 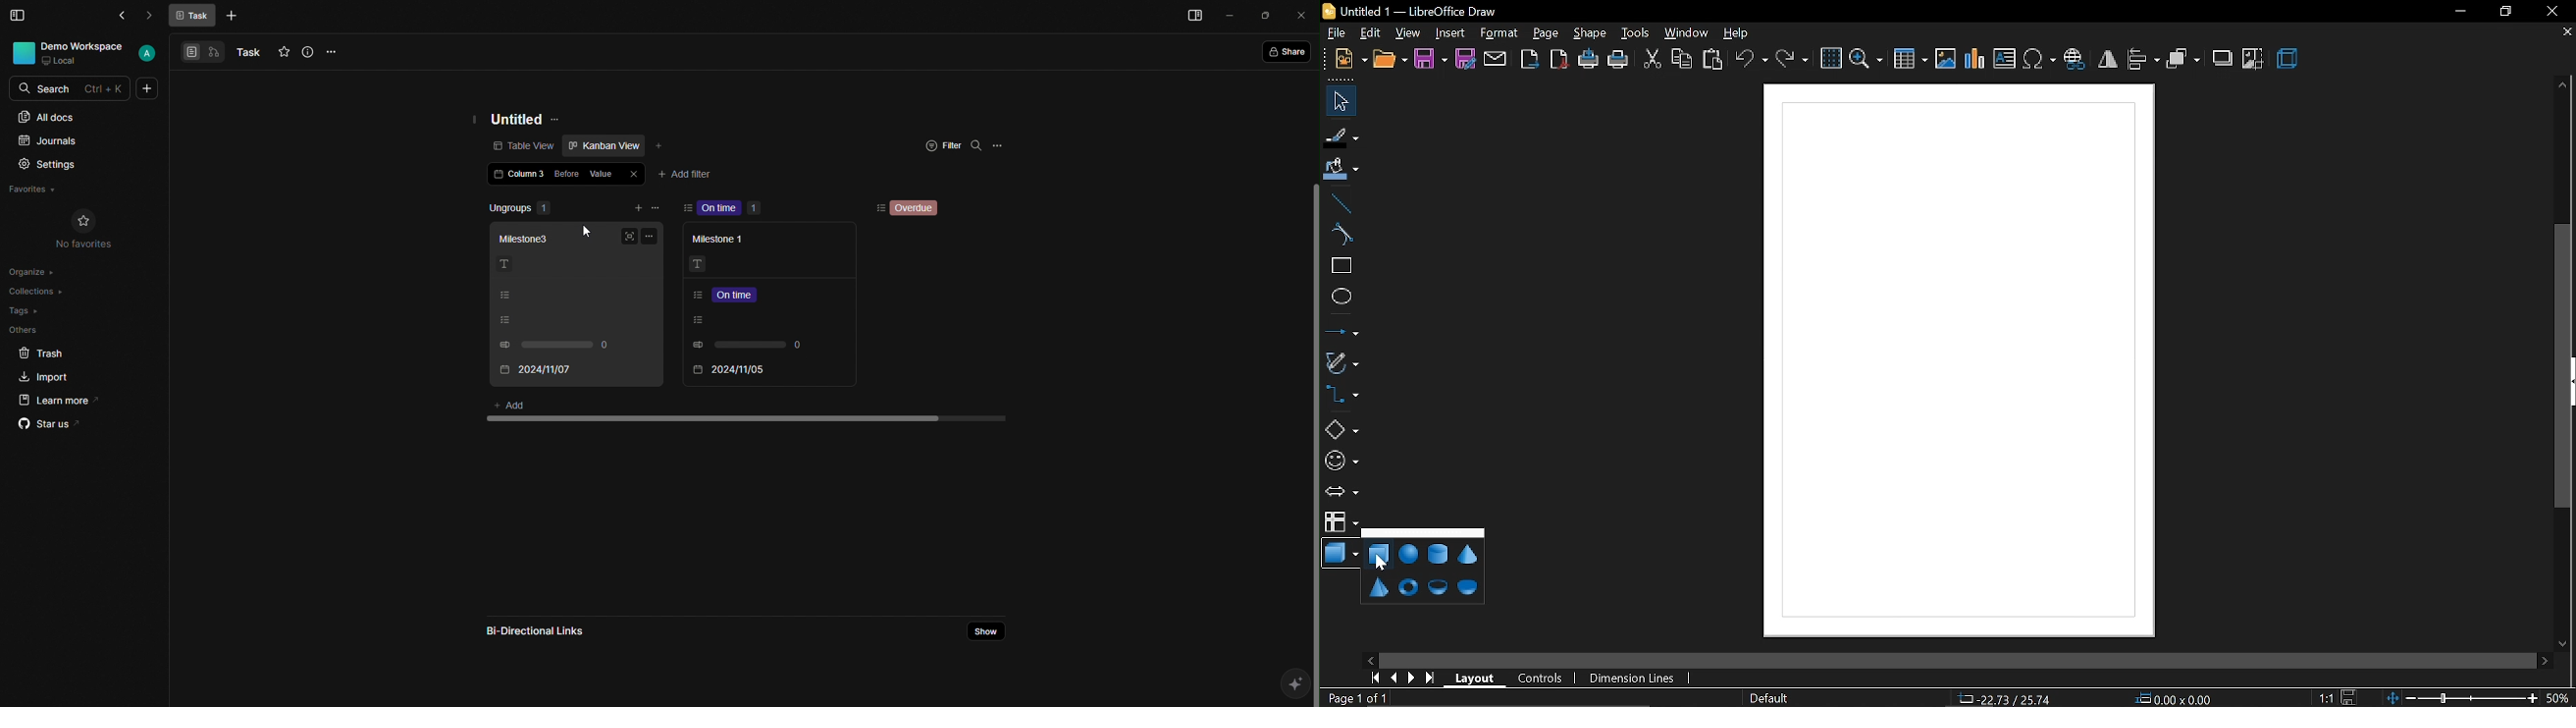 I want to click on flowchart, so click(x=1342, y=522).